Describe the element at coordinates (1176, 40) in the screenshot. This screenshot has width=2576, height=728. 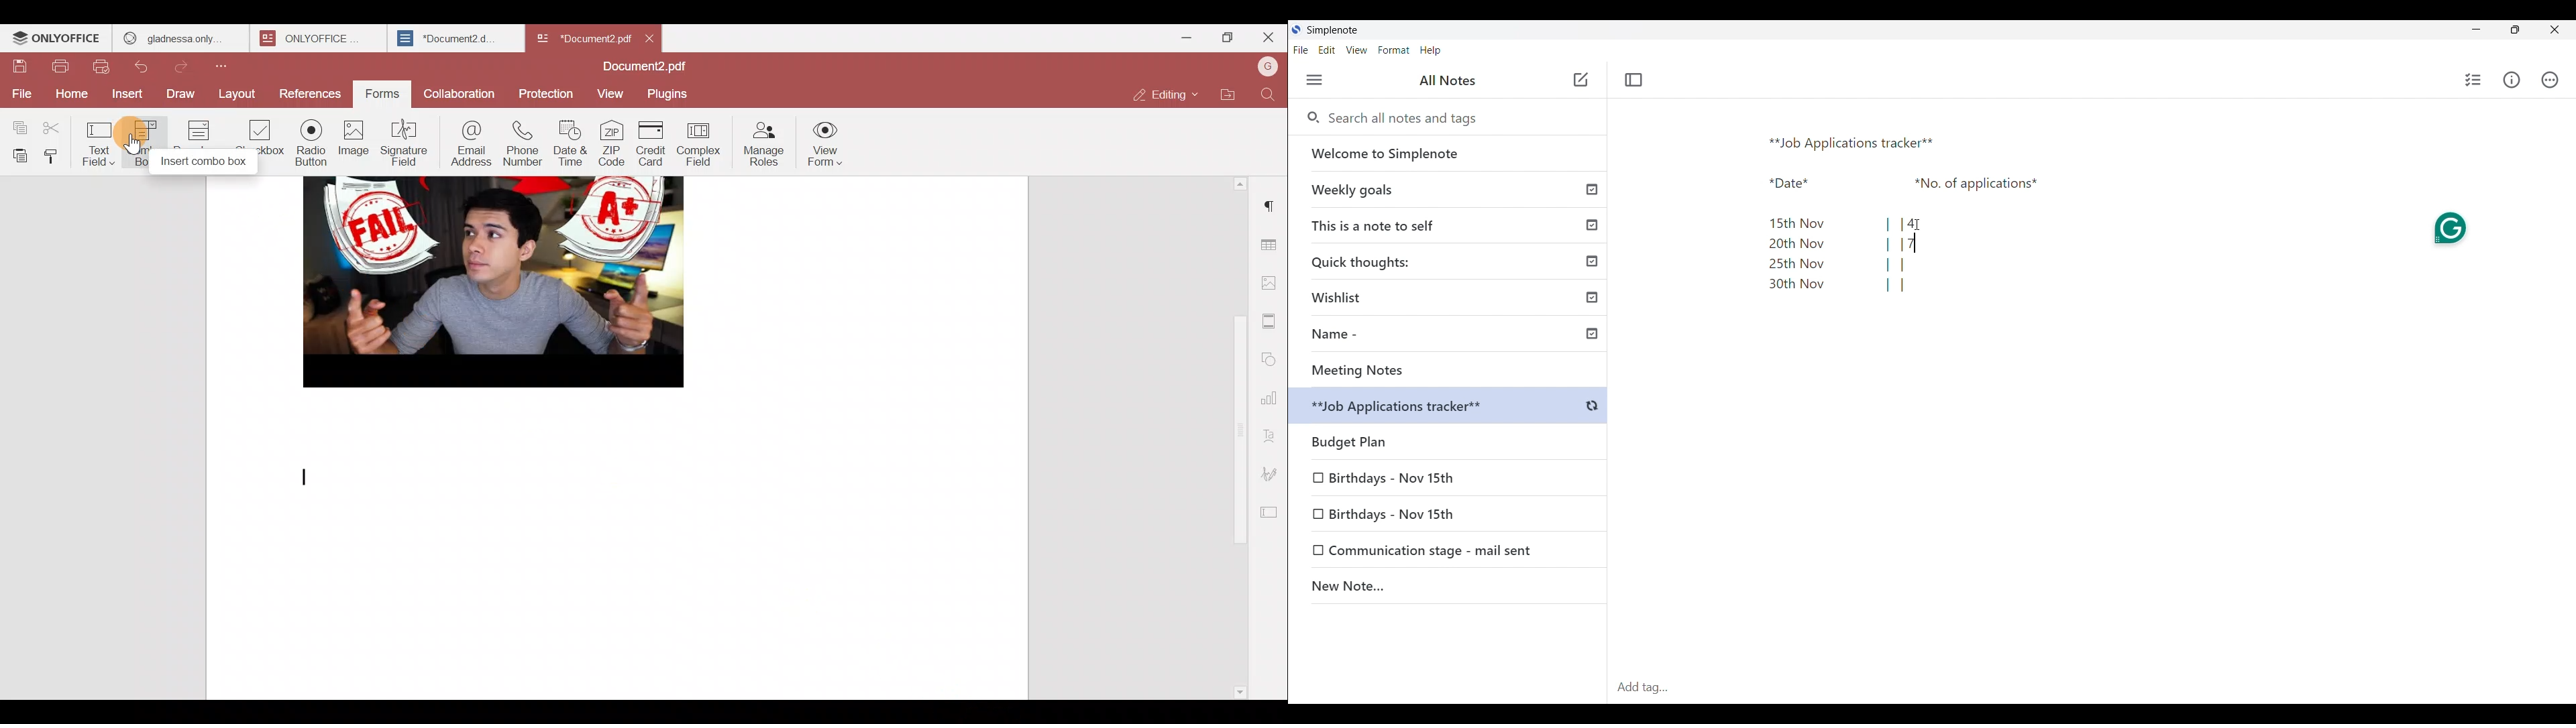
I see `Minimize` at that location.